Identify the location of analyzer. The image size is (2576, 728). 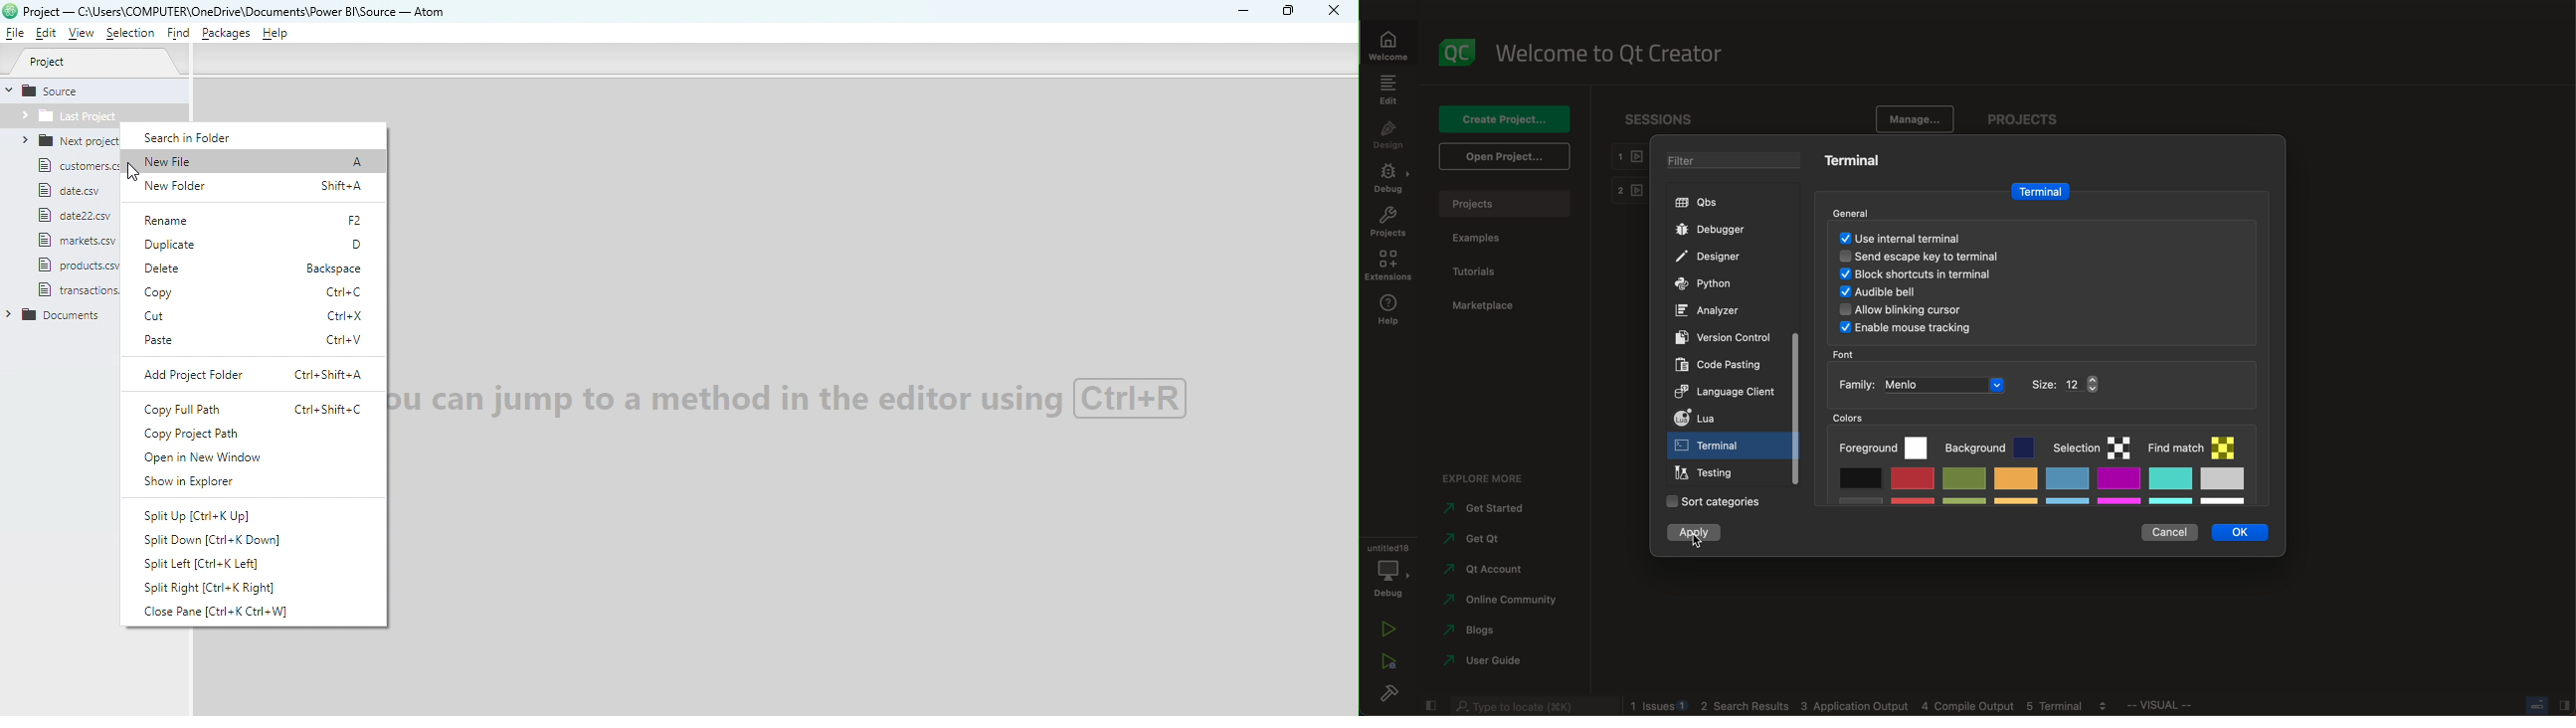
(1709, 312).